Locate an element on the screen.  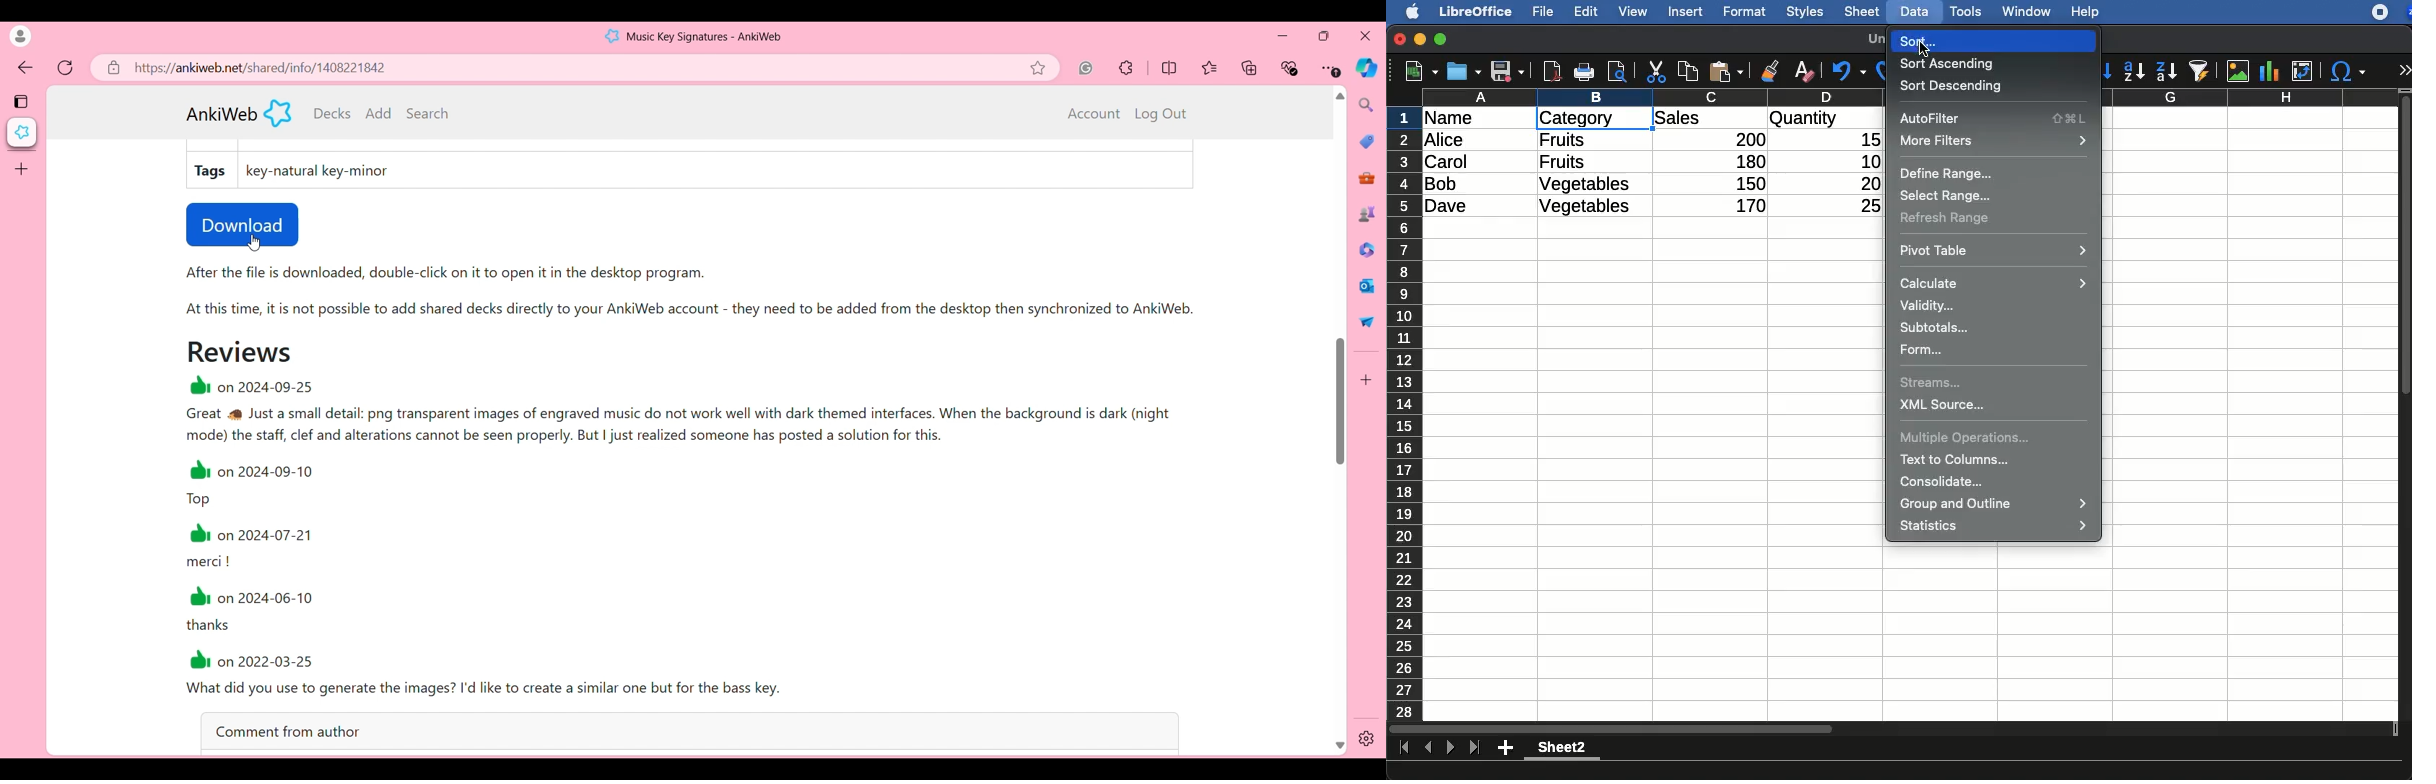
format is located at coordinates (1745, 12).